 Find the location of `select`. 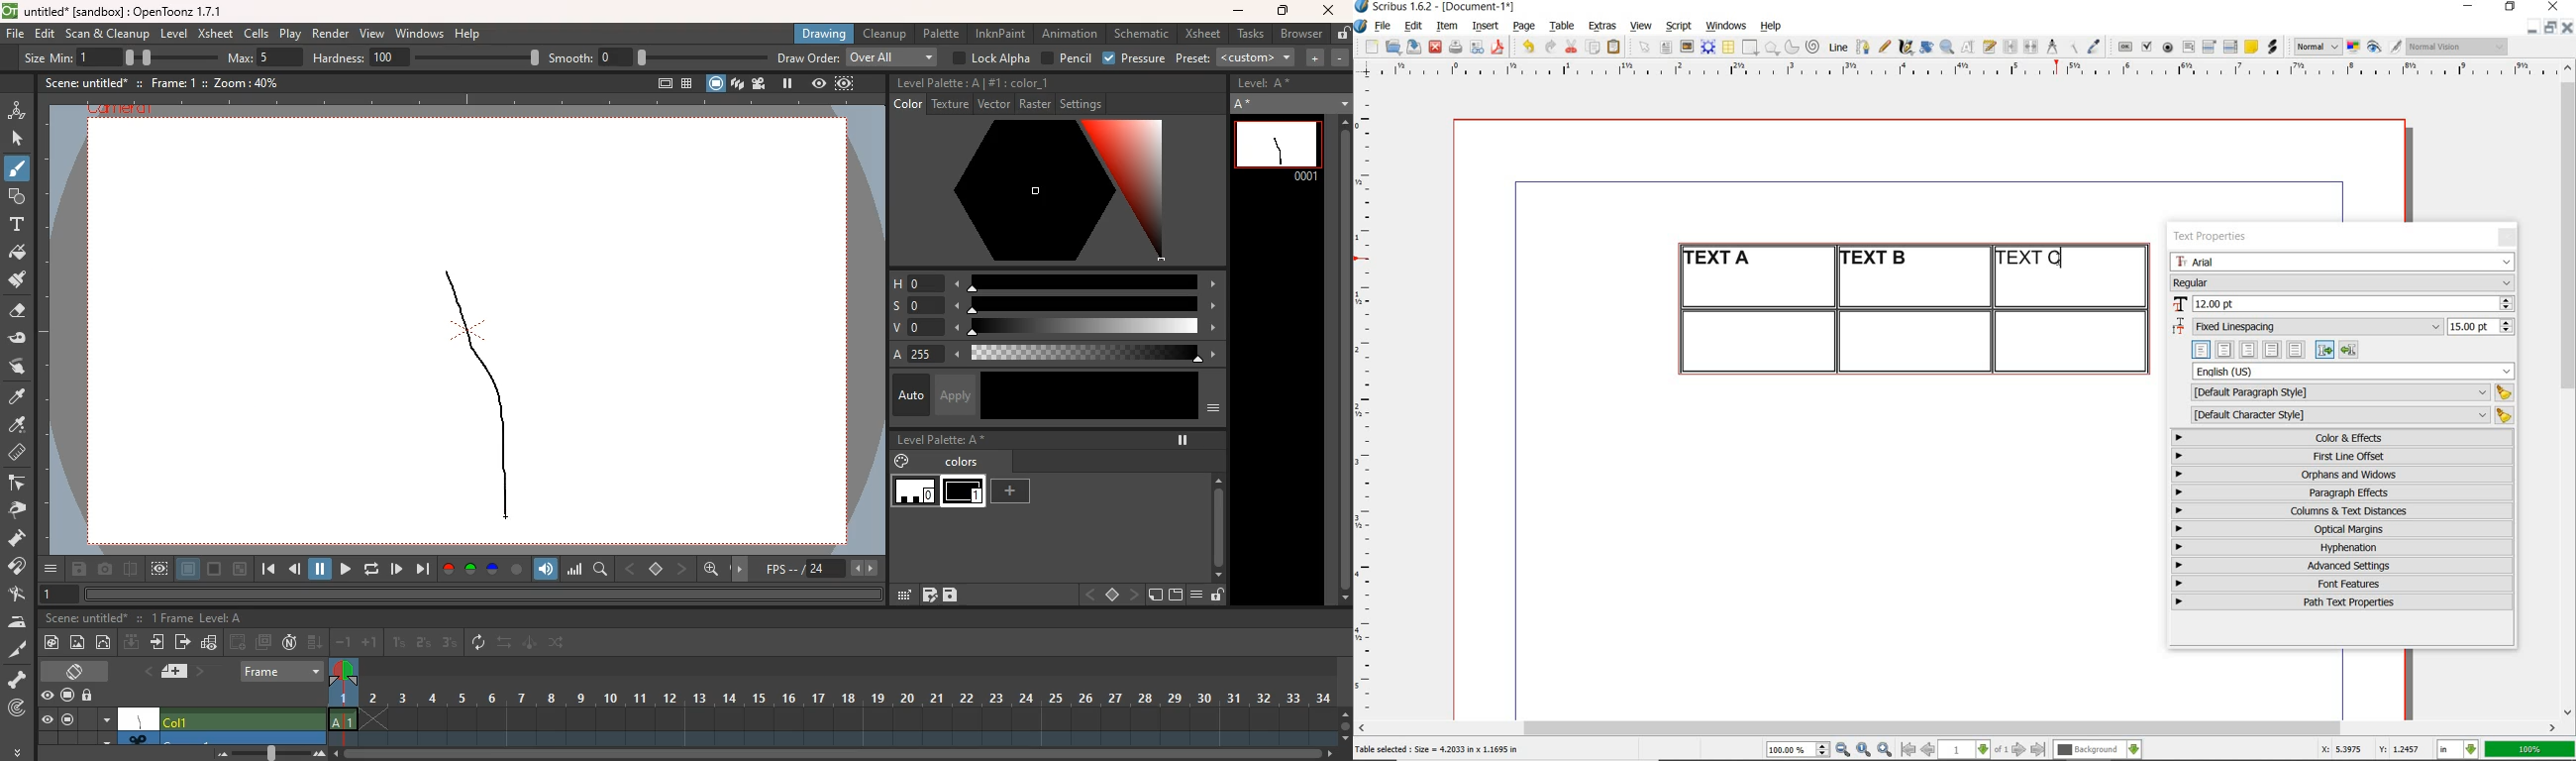

select is located at coordinates (1646, 48).